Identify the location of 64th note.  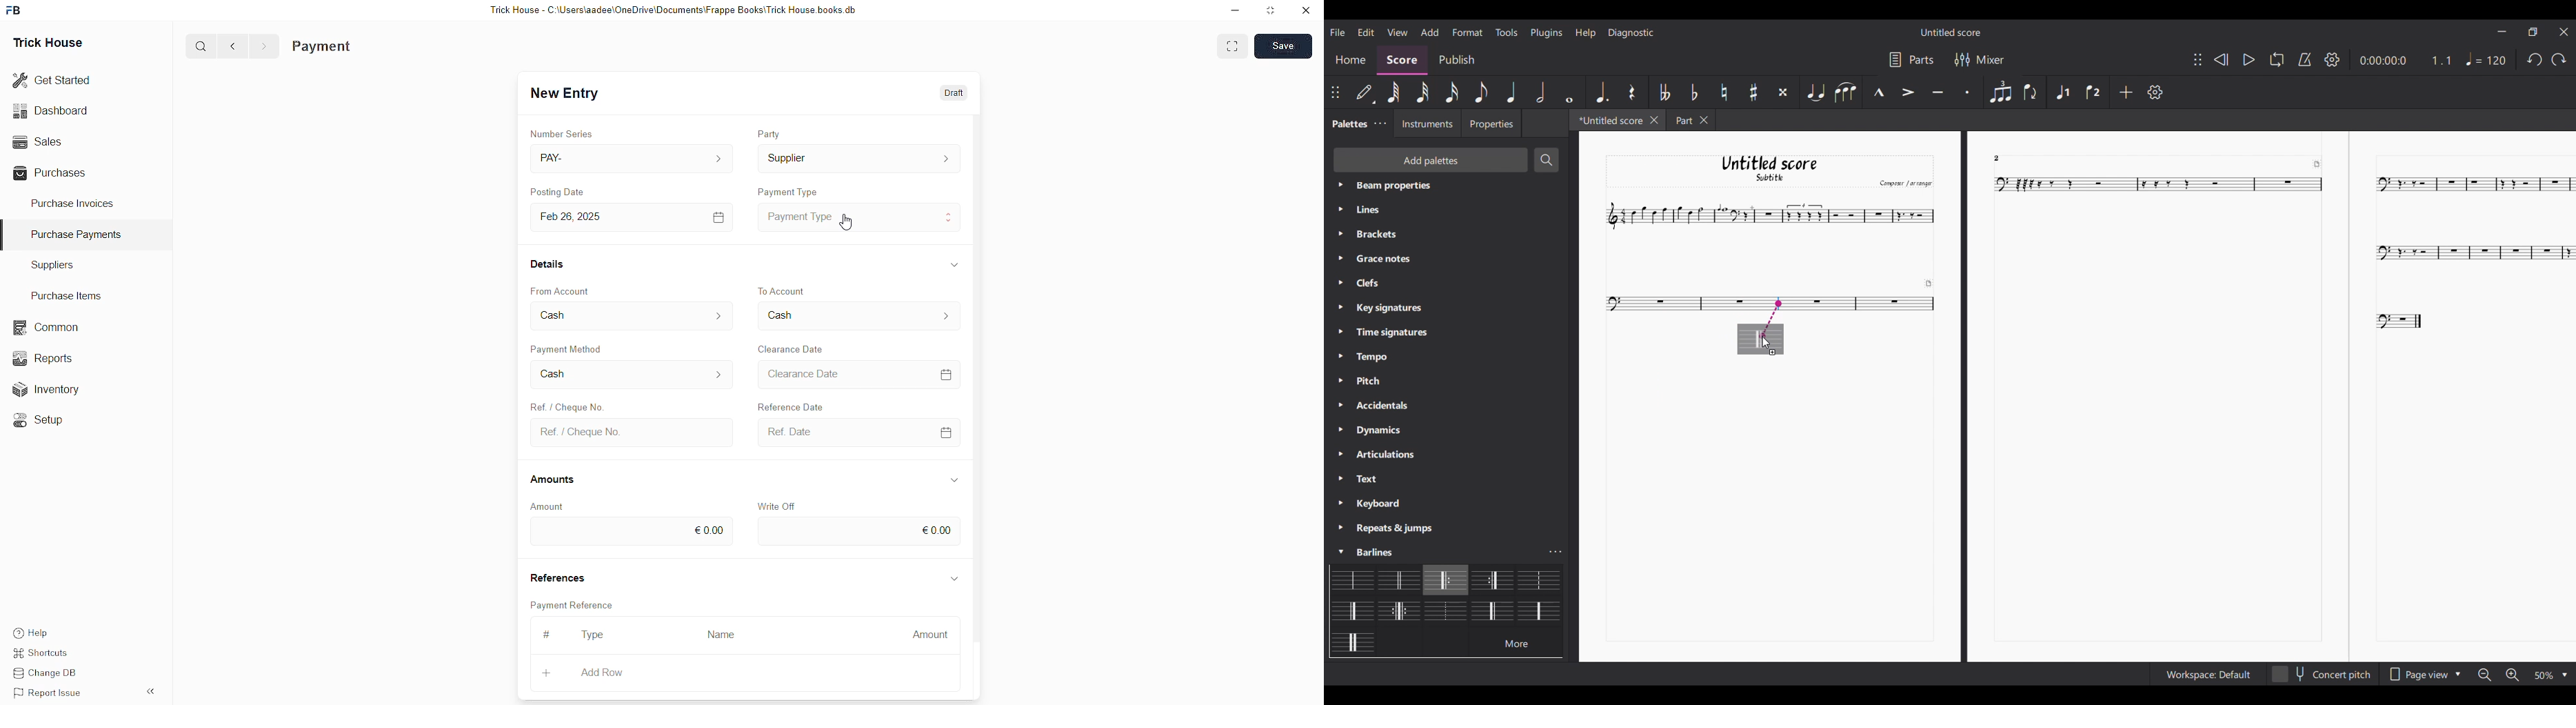
(1394, 93).